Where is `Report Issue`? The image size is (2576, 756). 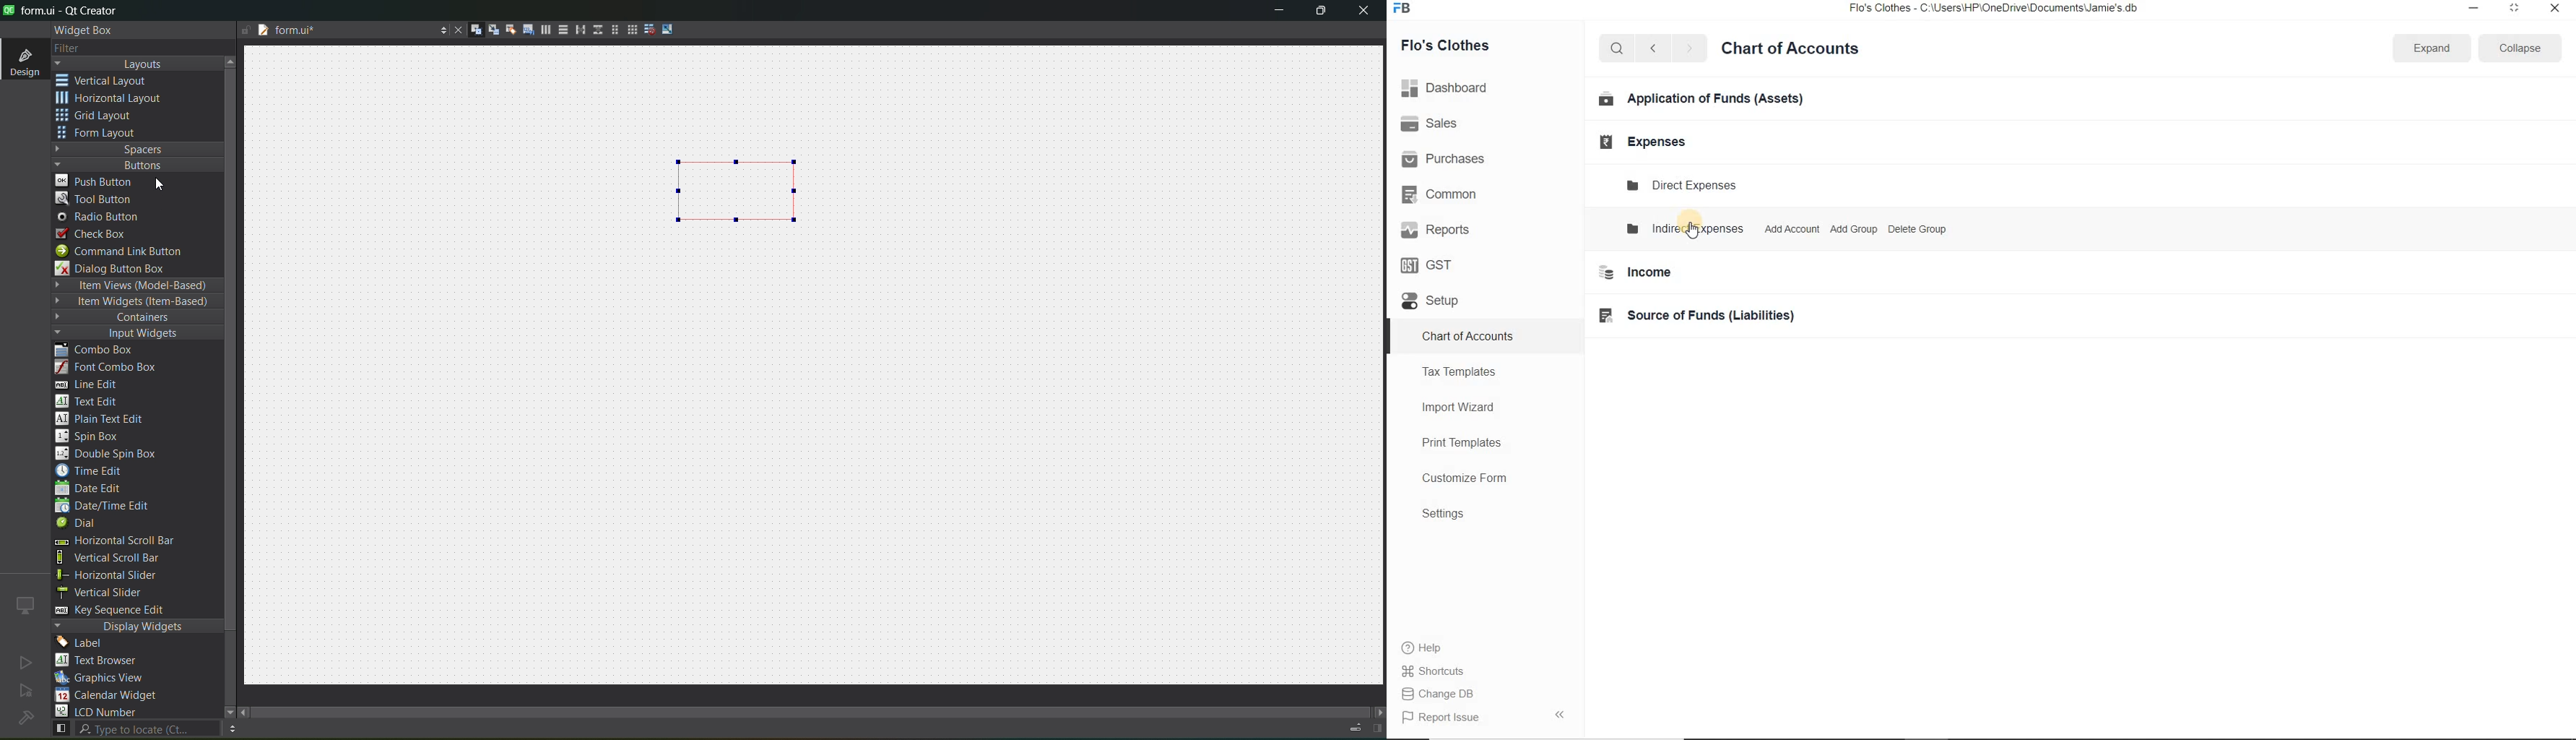
Report Issue is located at coordinates (1438, 718).